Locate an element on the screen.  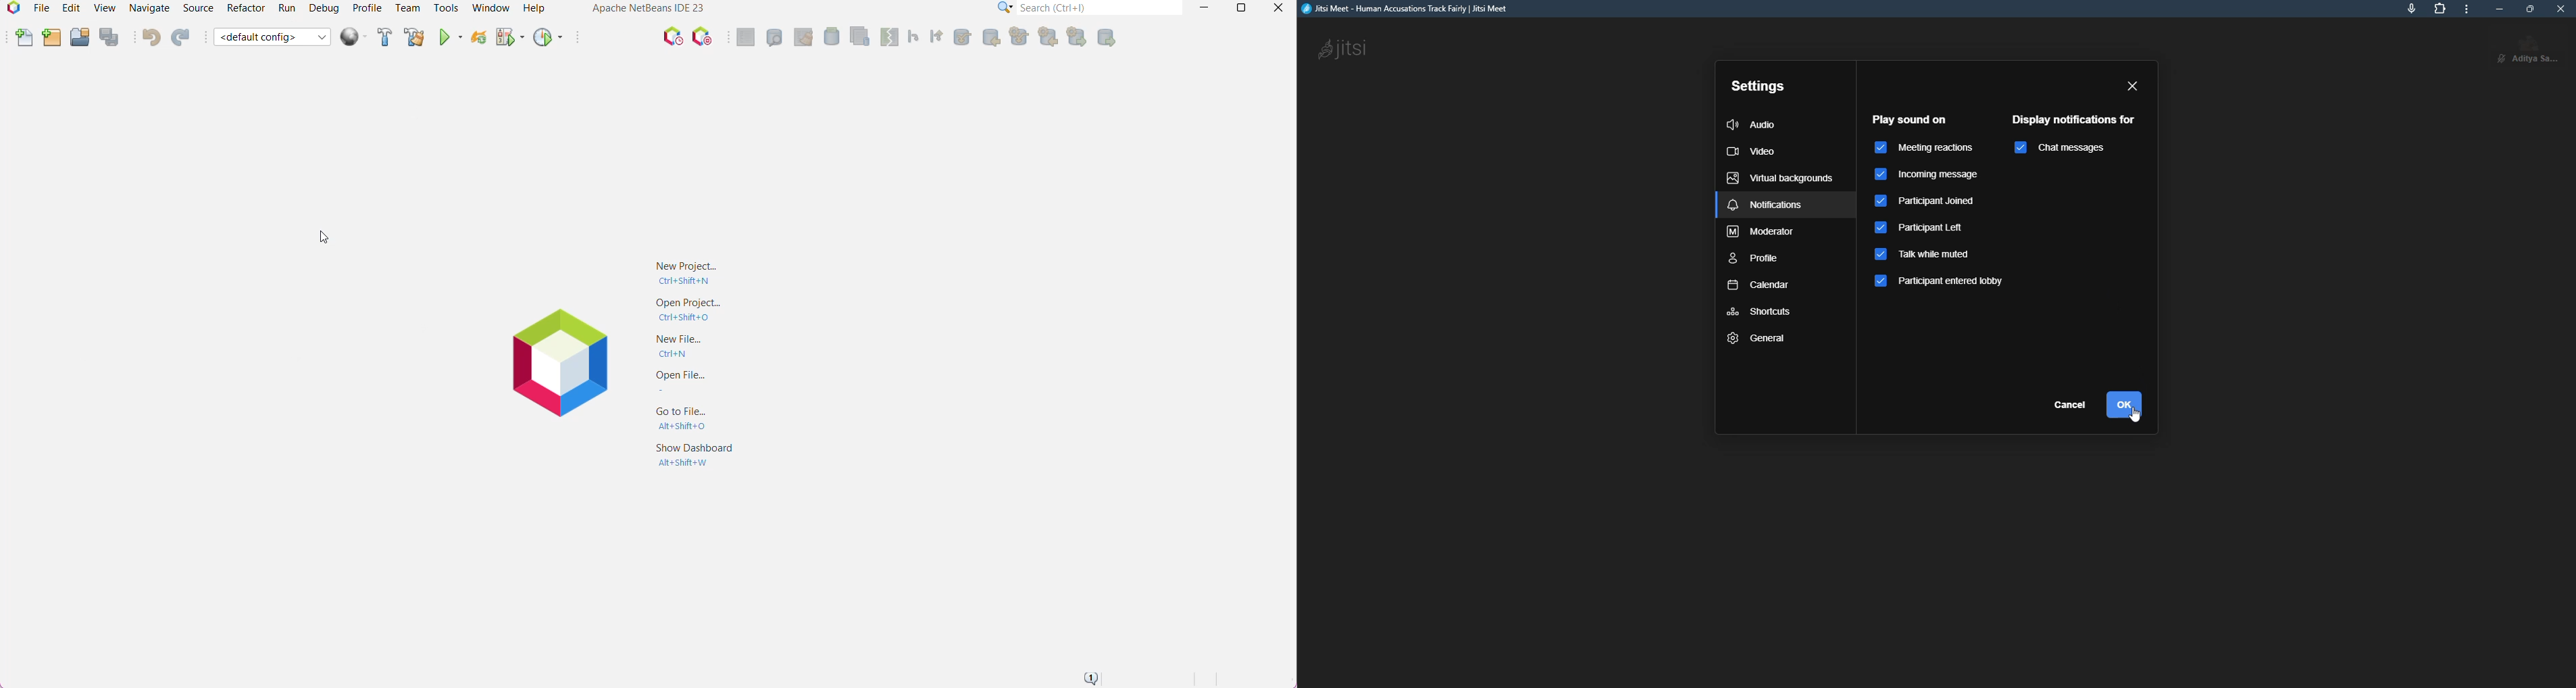
video is located at coordinates (1751, 151).